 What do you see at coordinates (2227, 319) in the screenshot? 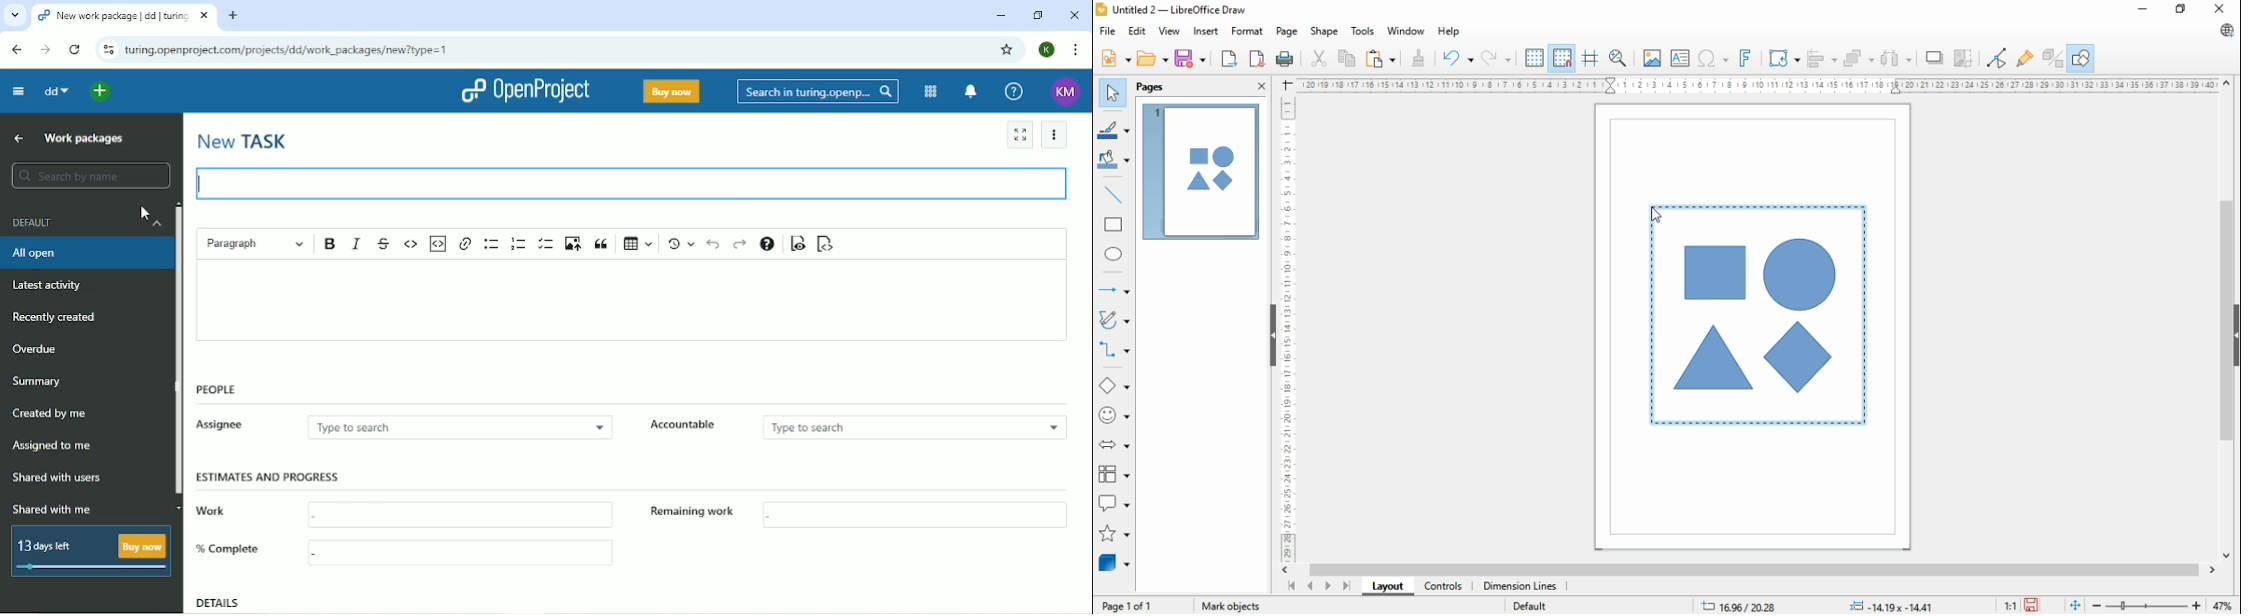
I see `scroll bar` at bounding box center [2227, 319].